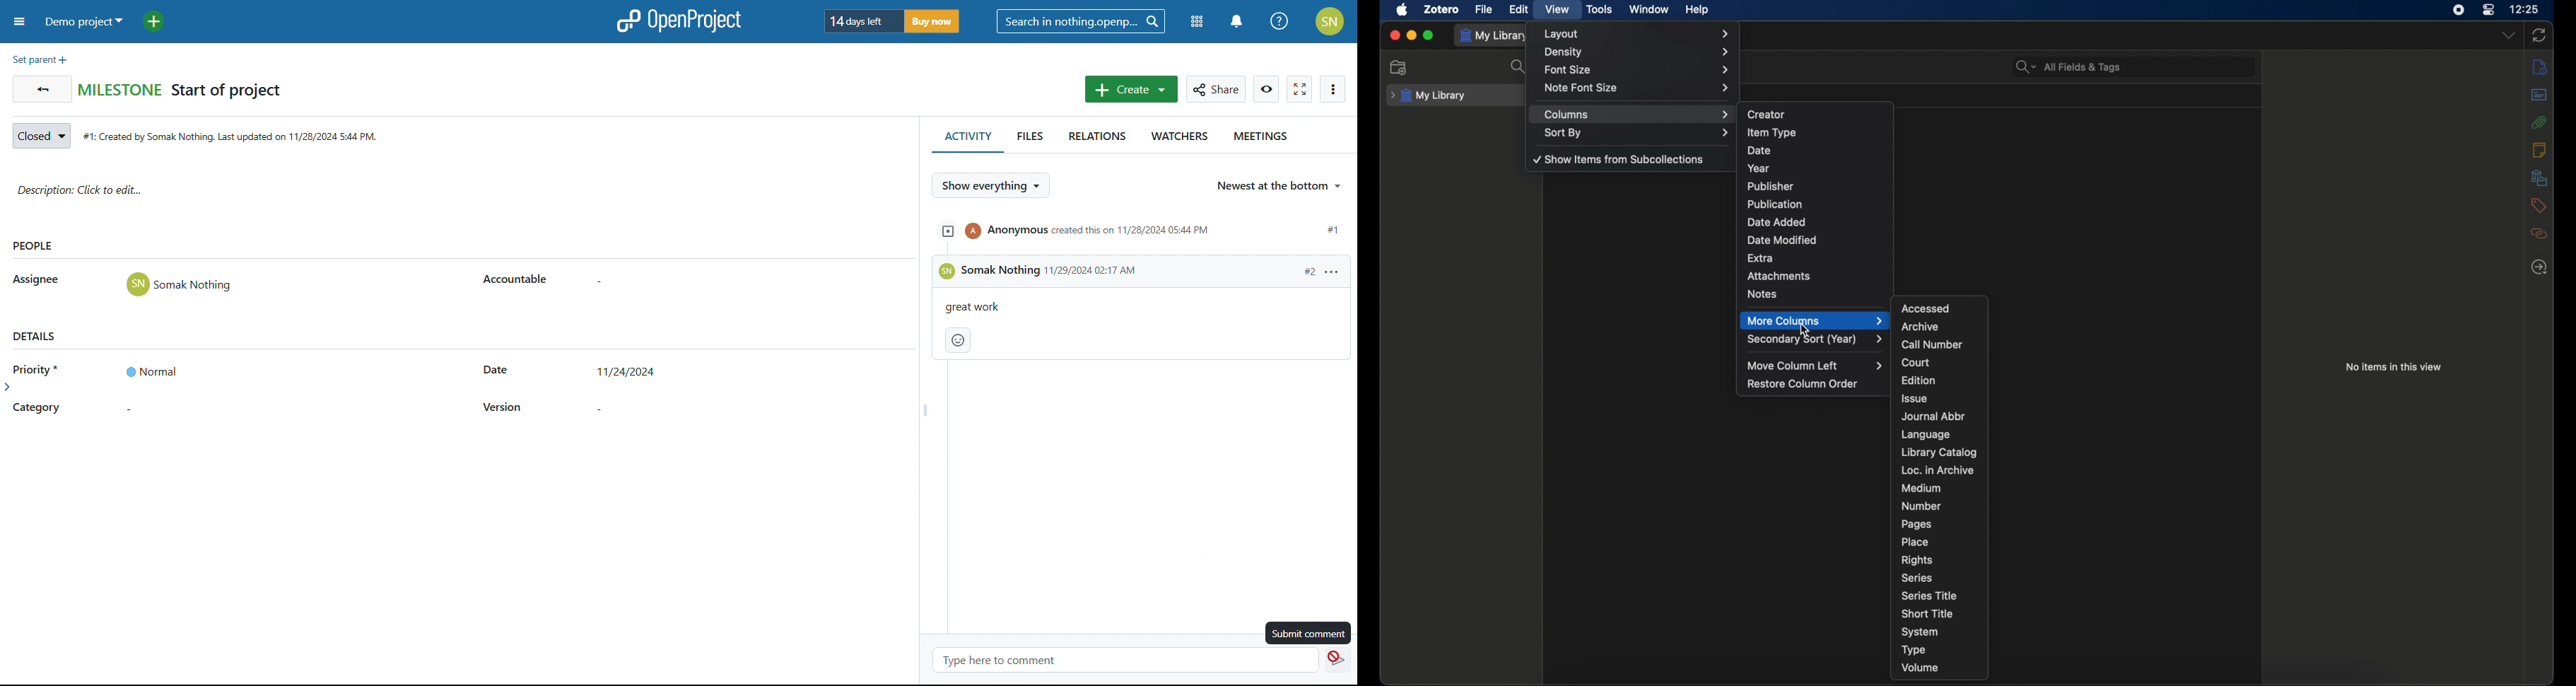 This screenshot has height=700, width=2576. Describe the element at coordinates (1776, 221) in the screenshot. I see `date added` at that location.